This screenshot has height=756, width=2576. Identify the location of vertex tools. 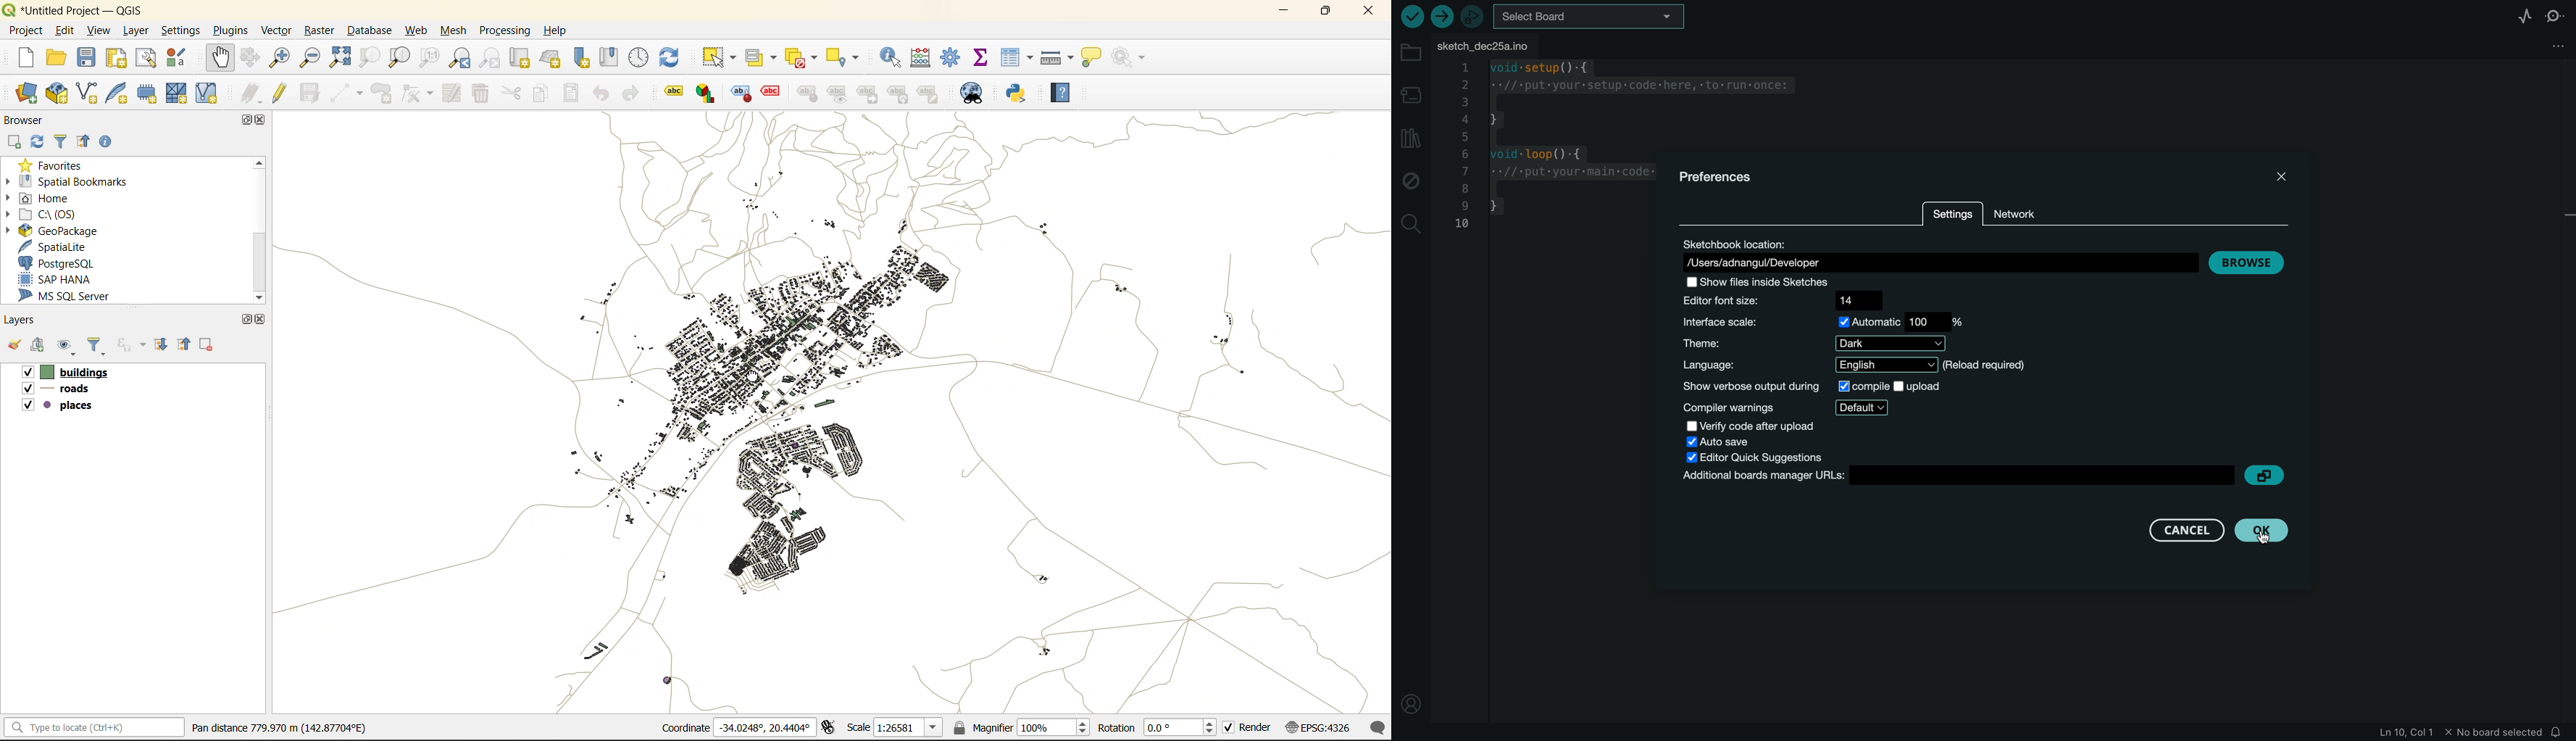
(417, 94).